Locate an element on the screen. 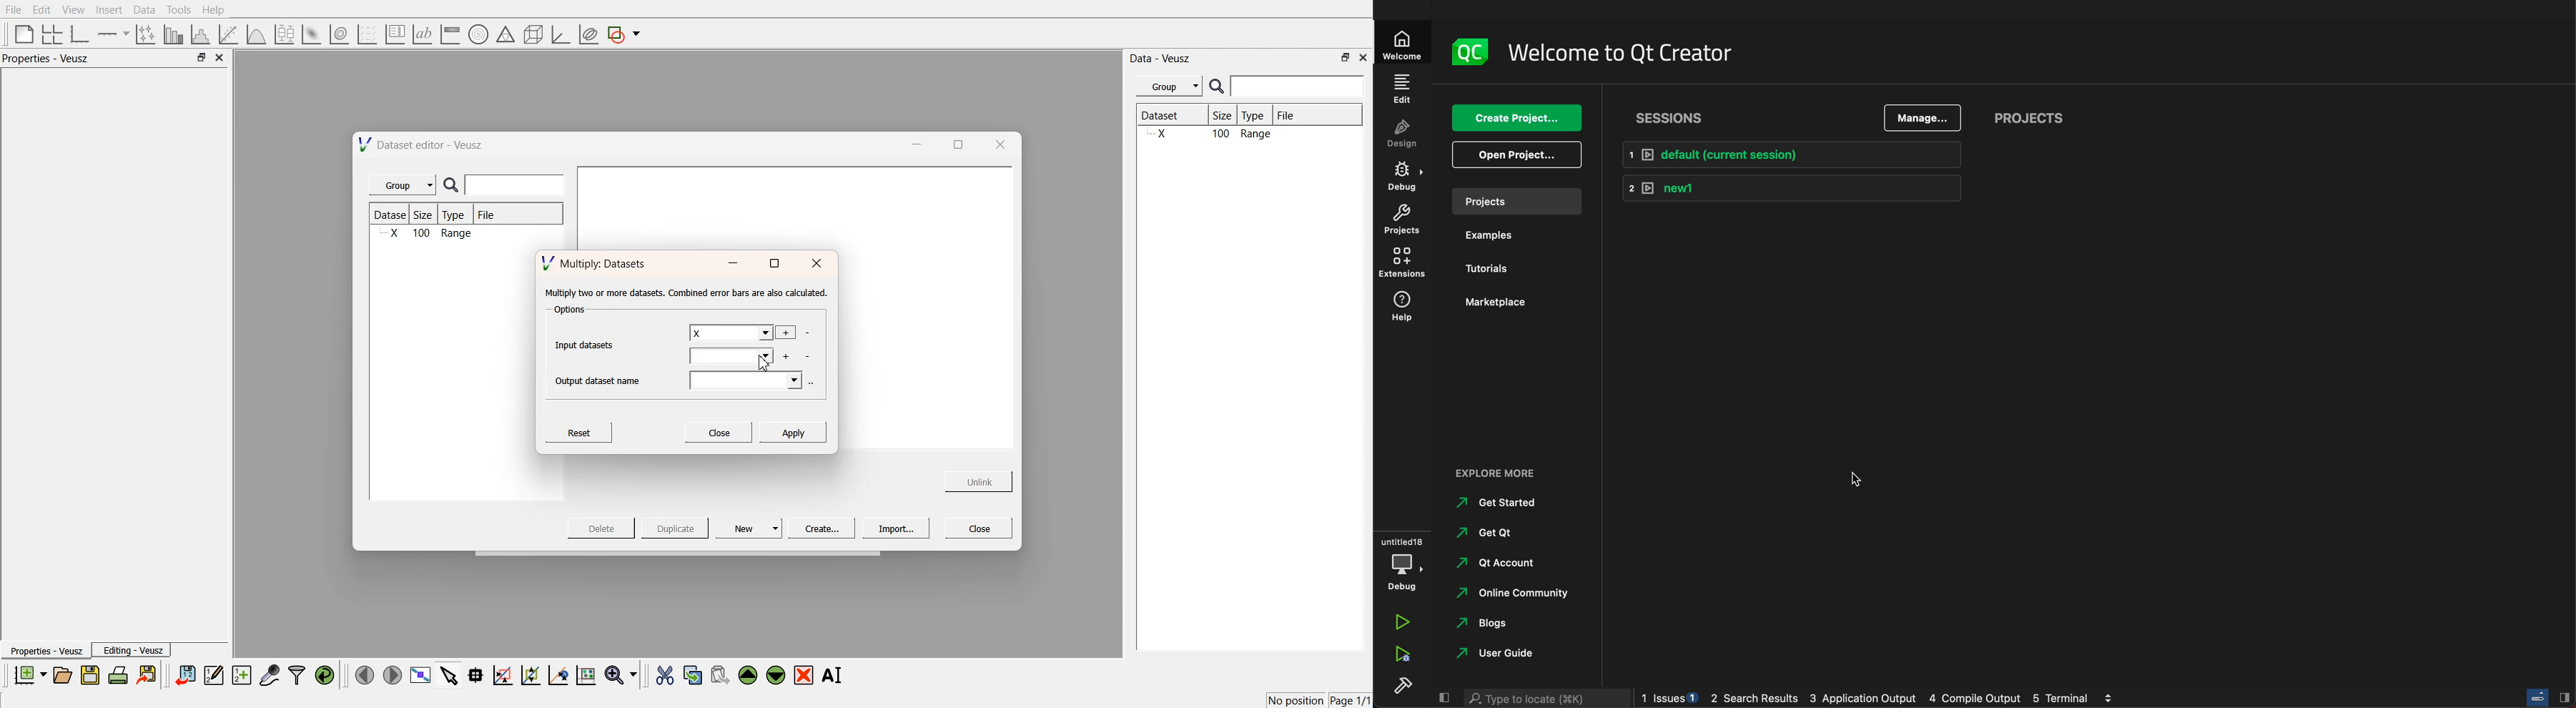 The width and height of the screenshot is (2576, 728). default is located at coordinates (1795, 153).